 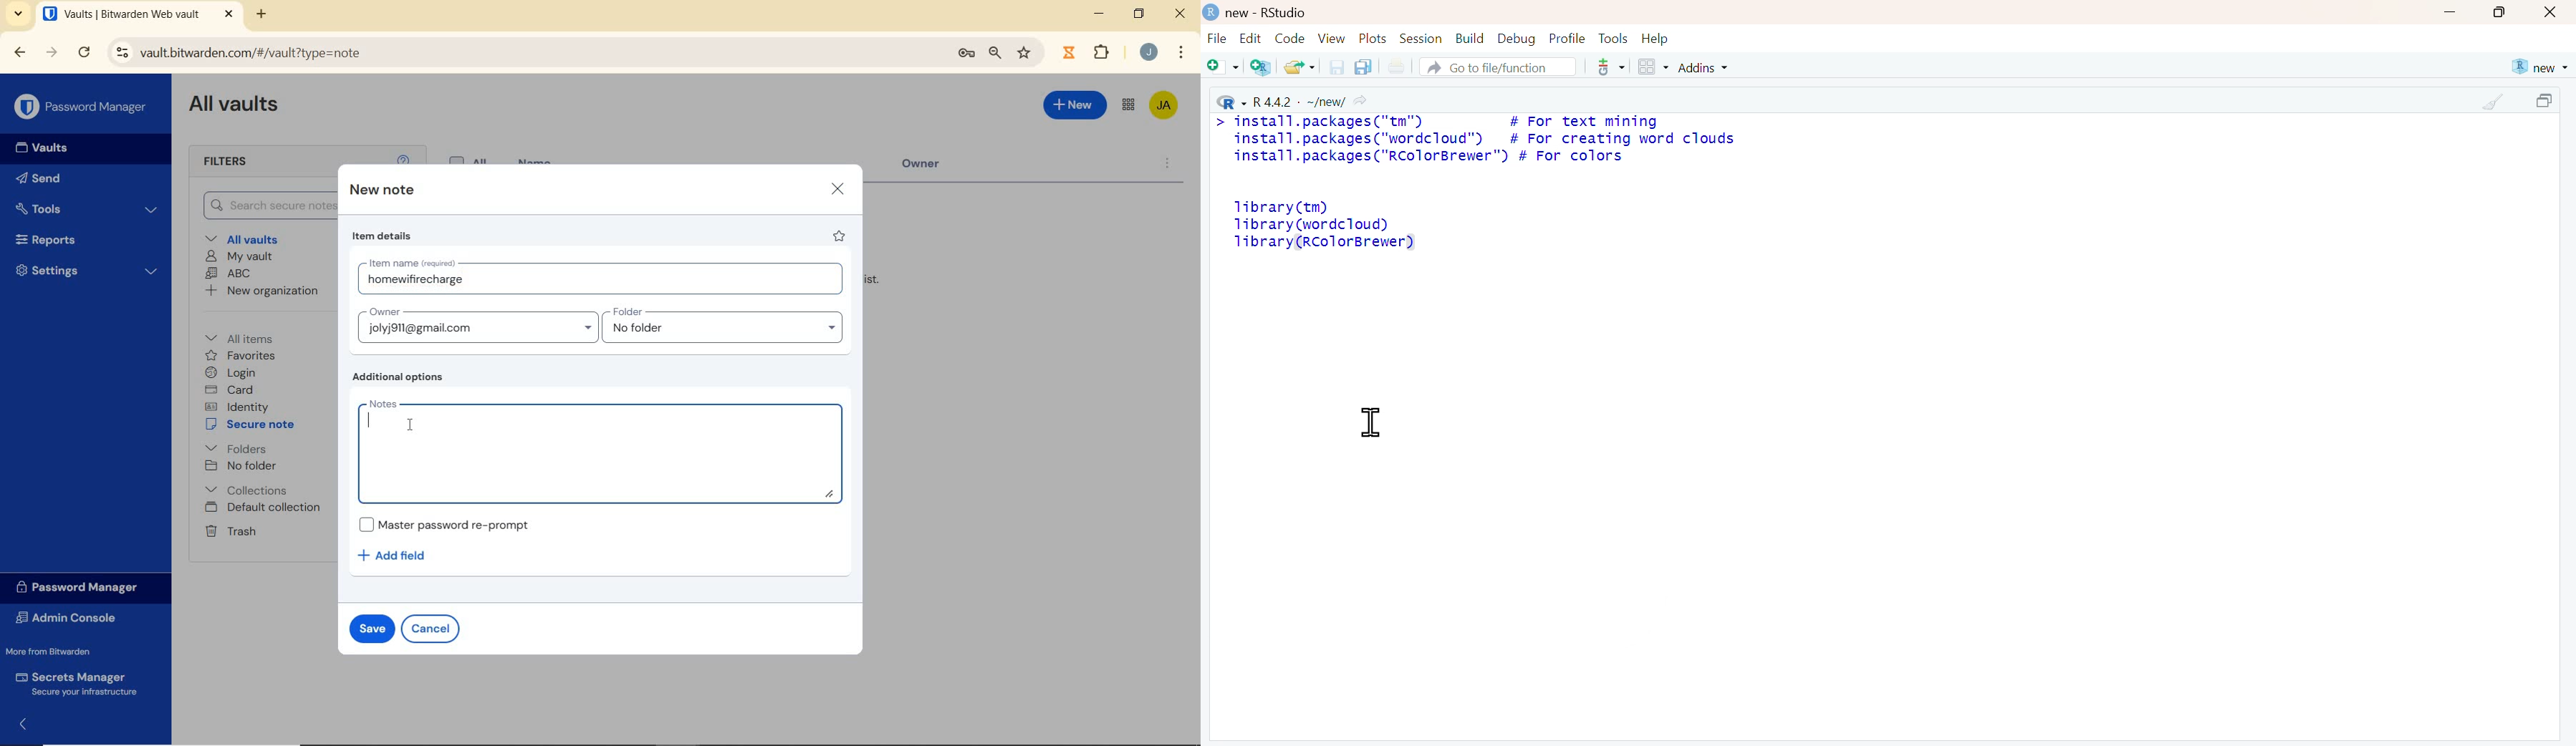 I want to click on new, so click(x=2538, y=67).